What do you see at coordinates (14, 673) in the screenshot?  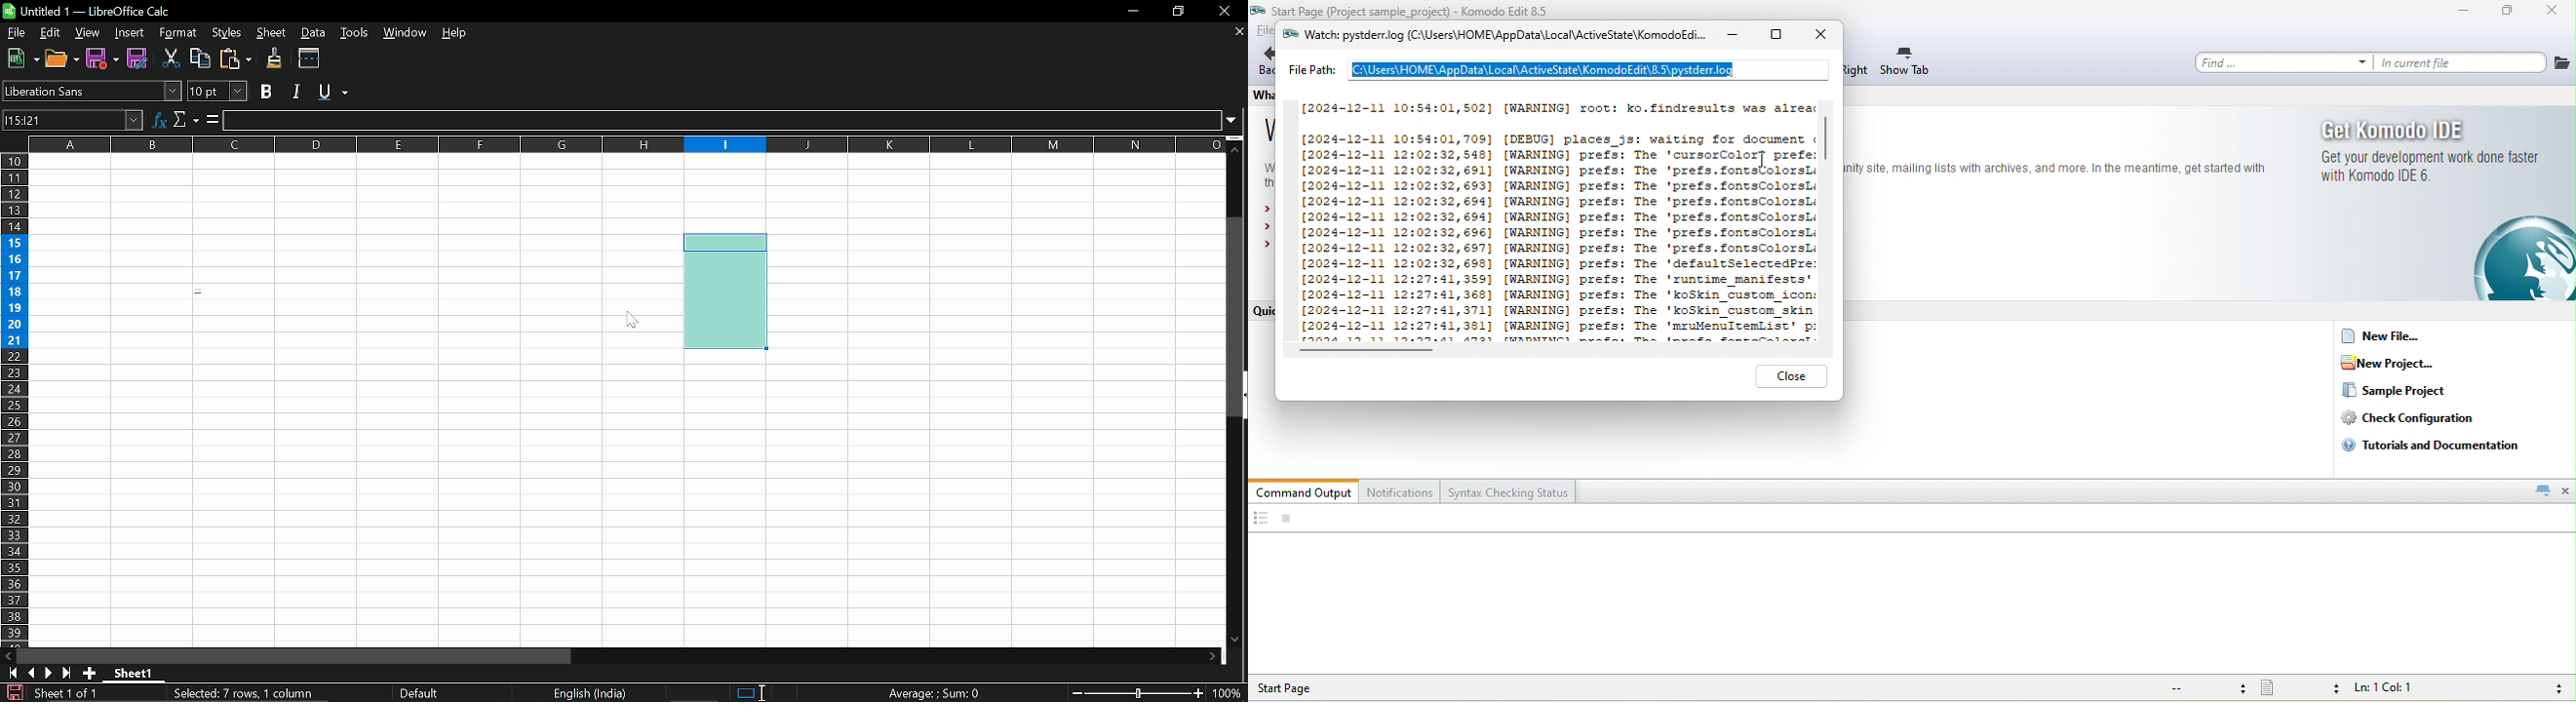 I see `Got to first sheet` at bounding box center [14, 673].